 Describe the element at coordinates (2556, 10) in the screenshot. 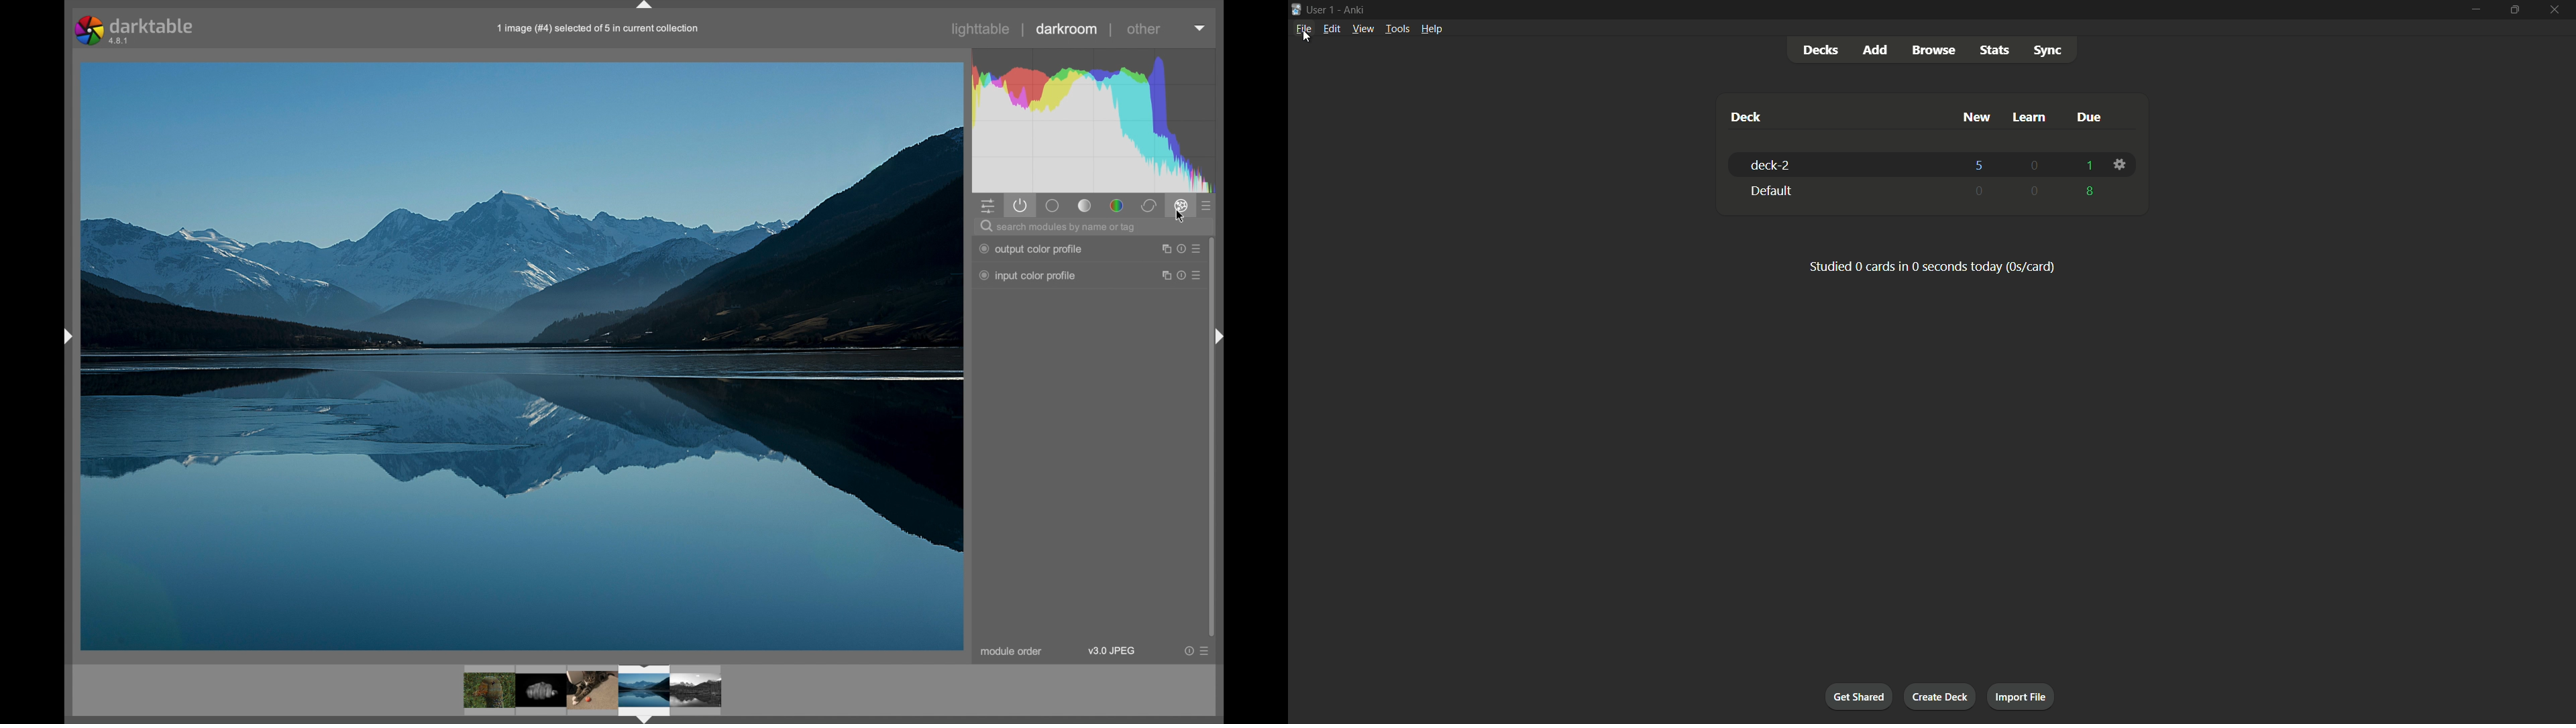

I see `close app` at that location.